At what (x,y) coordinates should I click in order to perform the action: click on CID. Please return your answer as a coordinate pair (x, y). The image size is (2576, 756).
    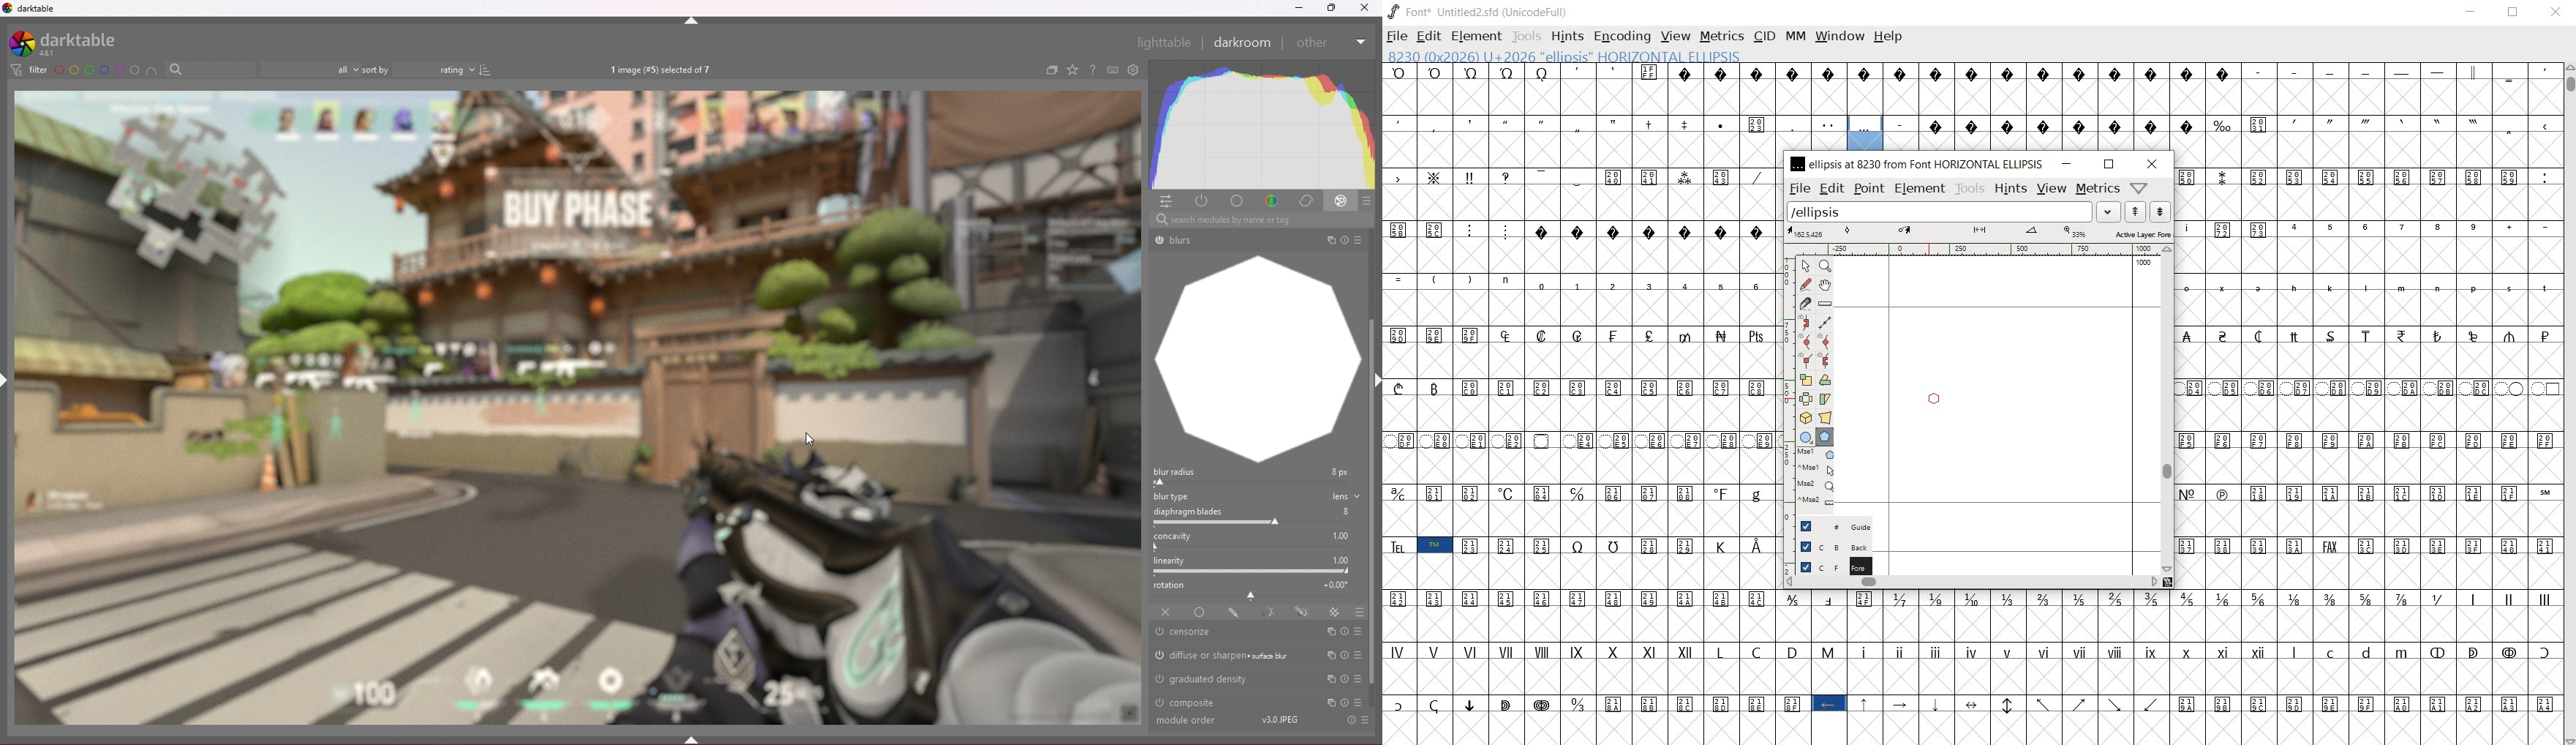
    Looking at the image, I should click on (1764, 37).